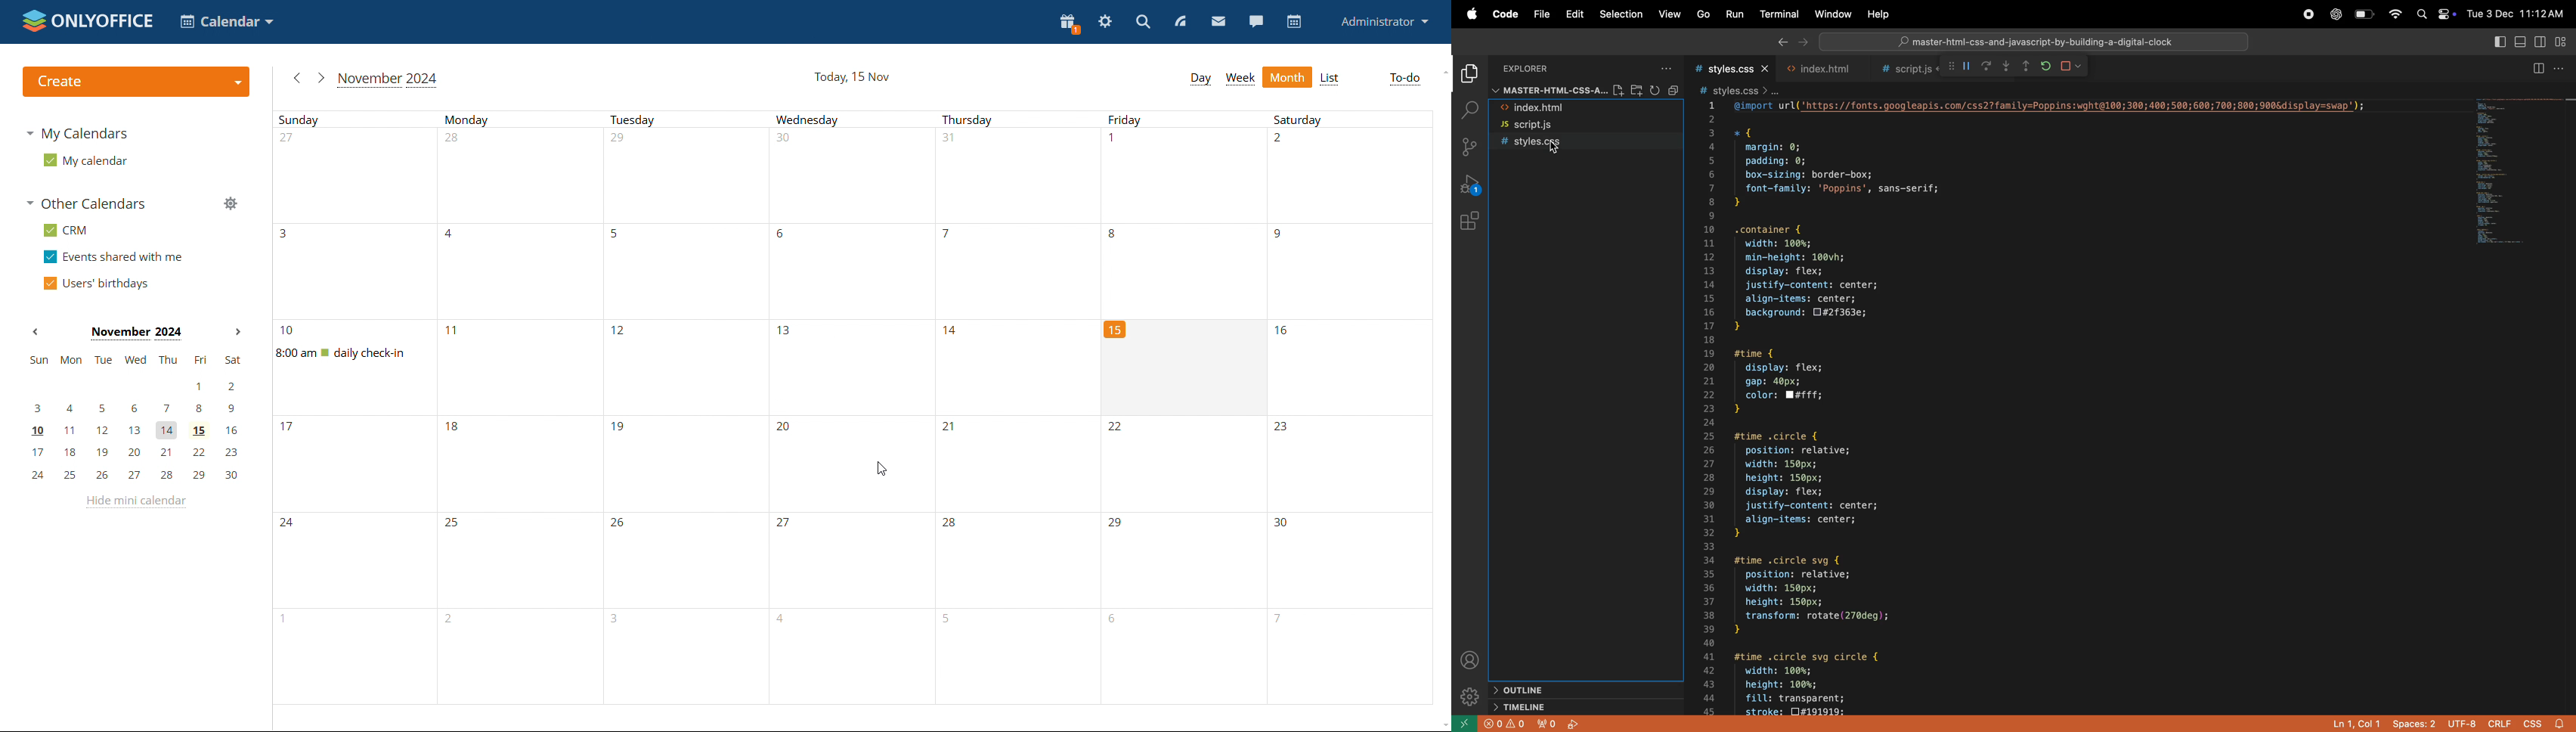  I want to click on scroll down, so click(1433, 721).